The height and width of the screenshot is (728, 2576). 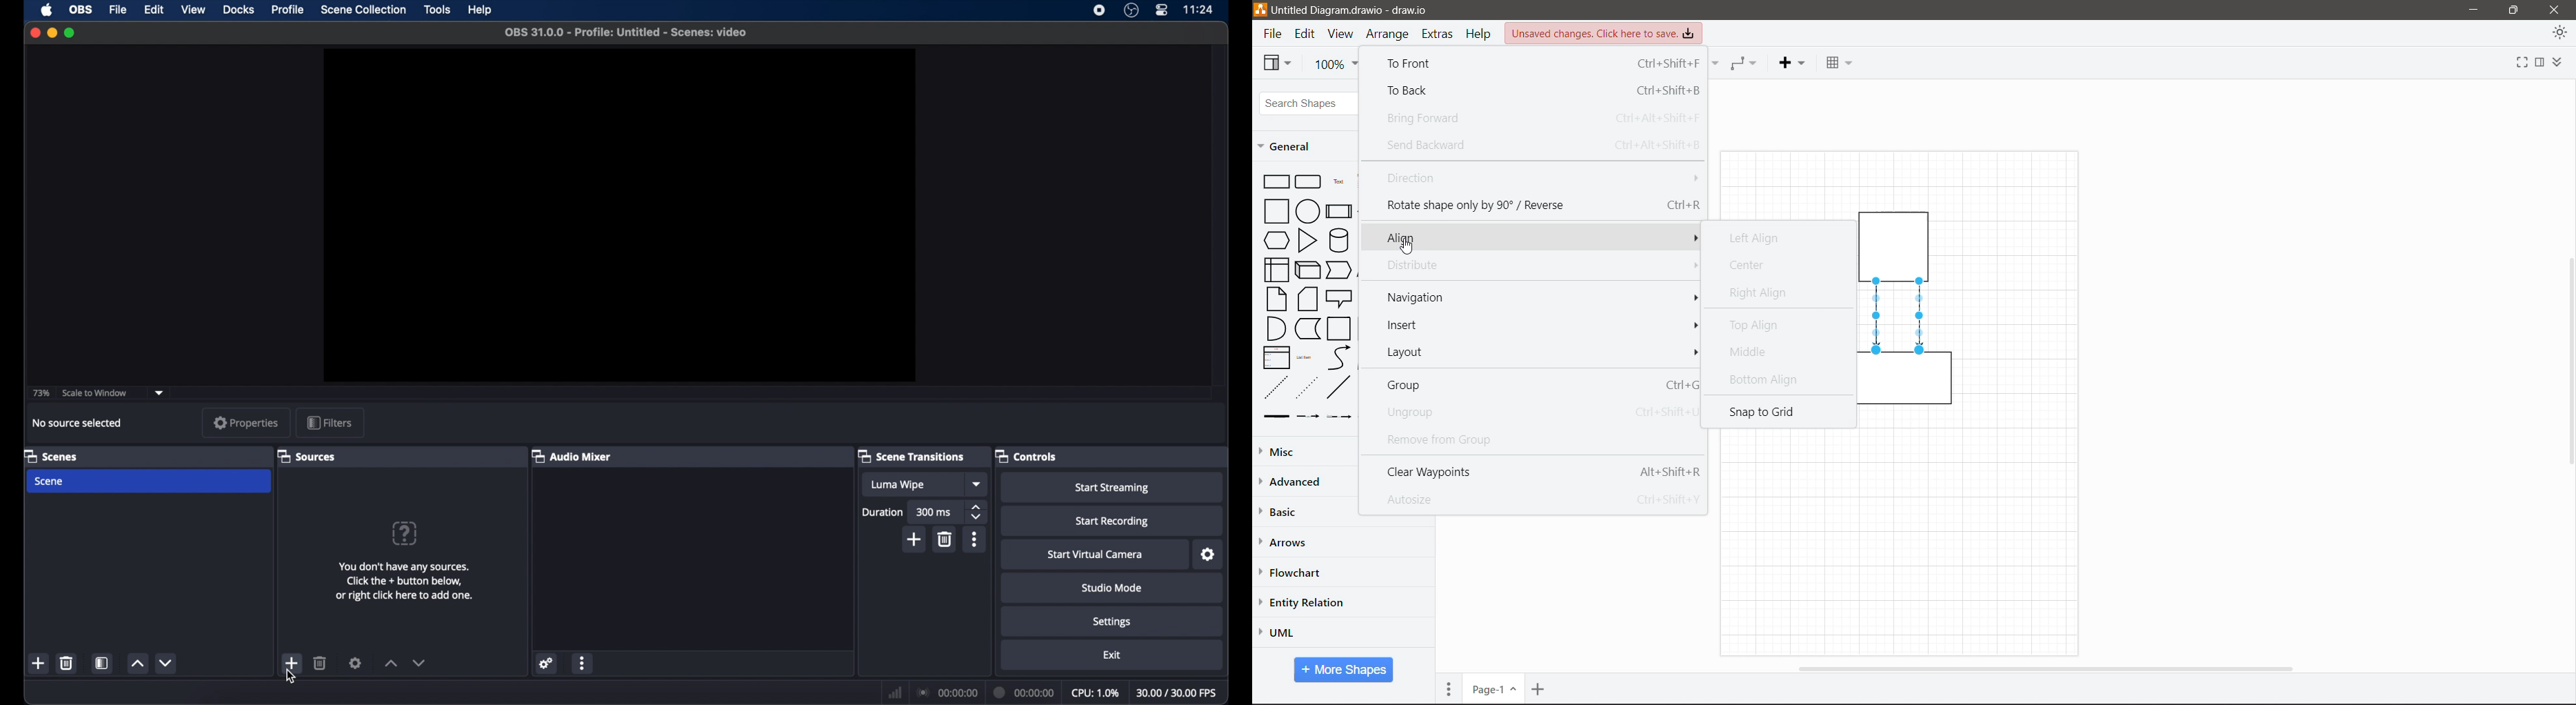 What do you see at coordinates (77, 422) in the screenshot?
I see `no source selected` at bounding box center [77, 422].